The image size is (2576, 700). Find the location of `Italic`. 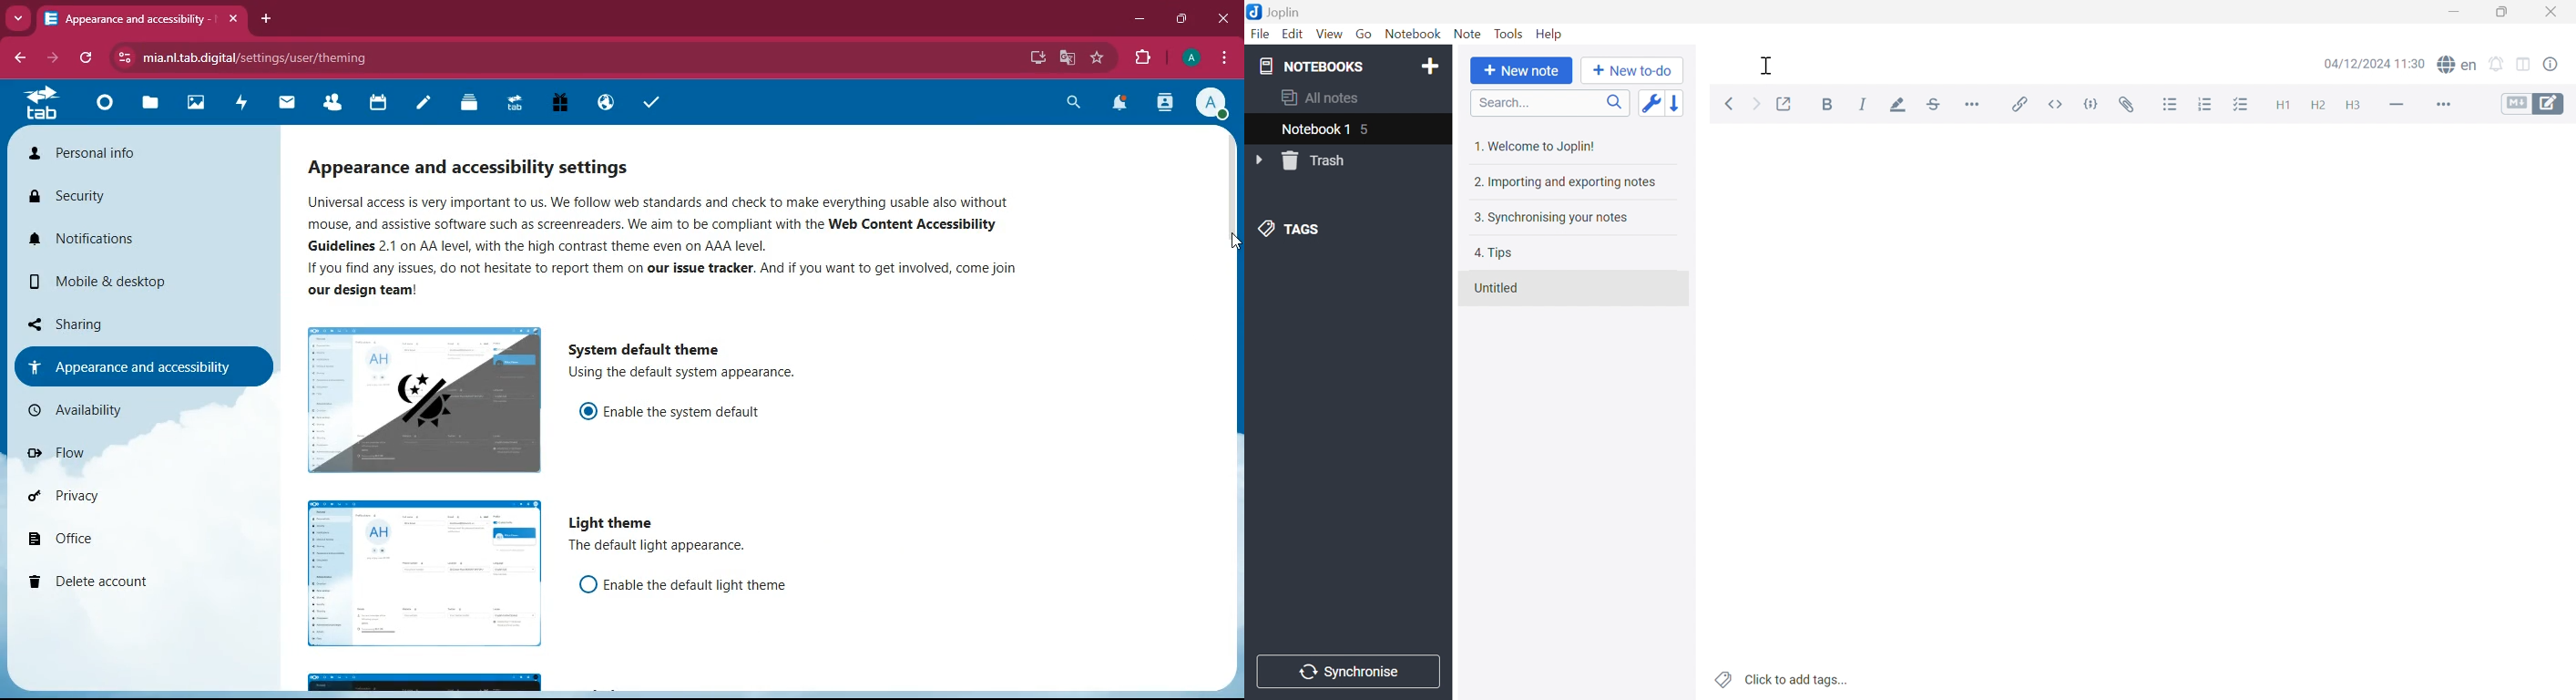

Italic is located at coordinates (1867, 104).